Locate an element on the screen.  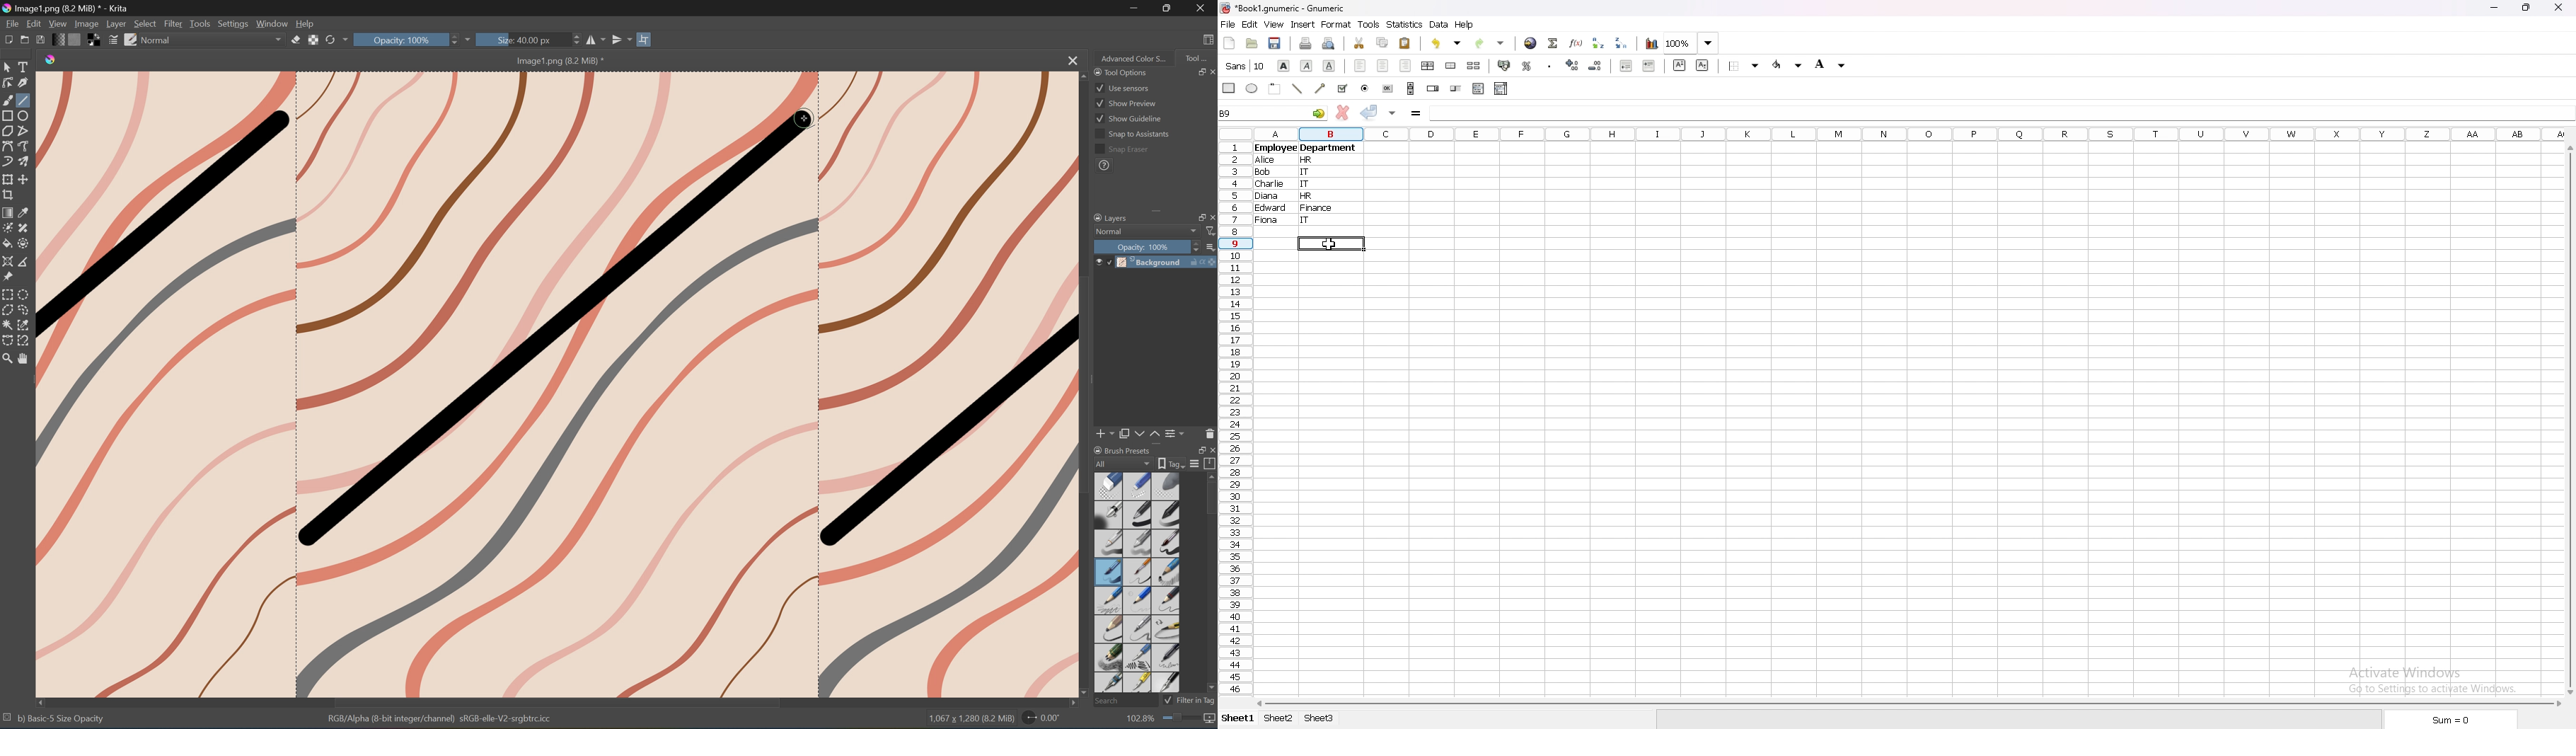
resize is located at coordinates (2527, 7).